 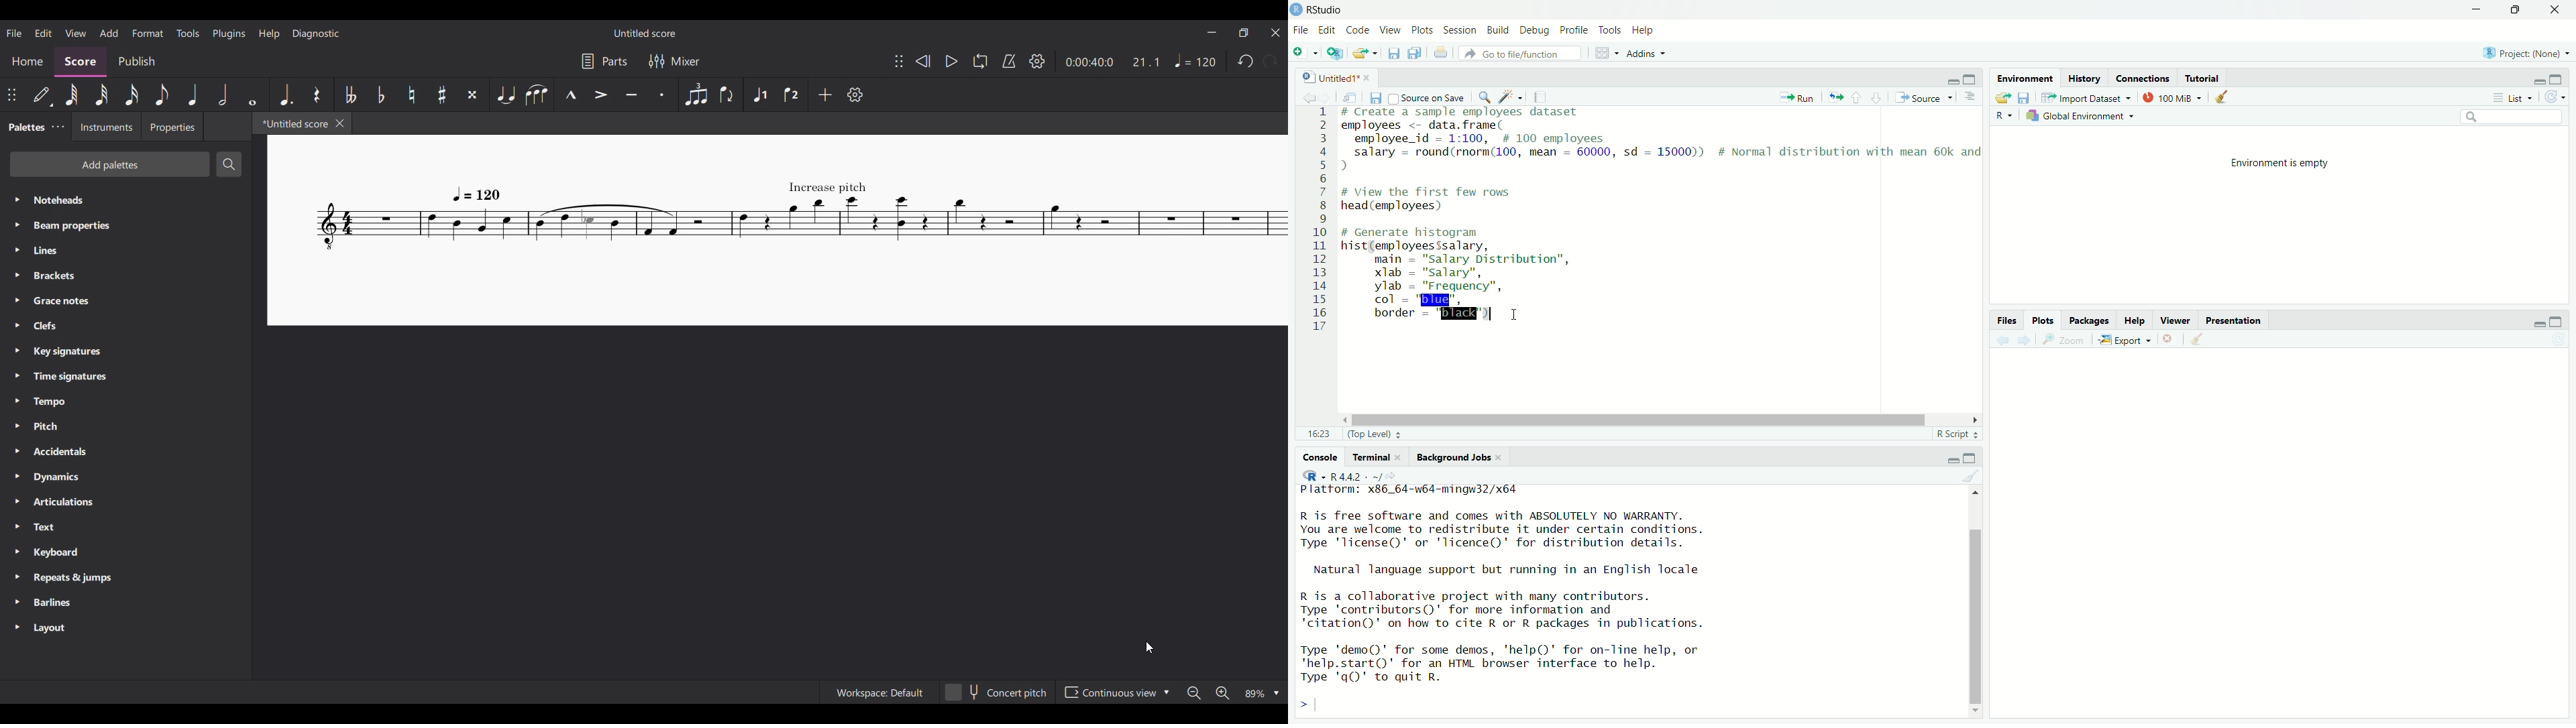 What do you see at coordinates (1371, 458) in the screenshot?
I see `Terminal` at bounding box center [1371, 458].